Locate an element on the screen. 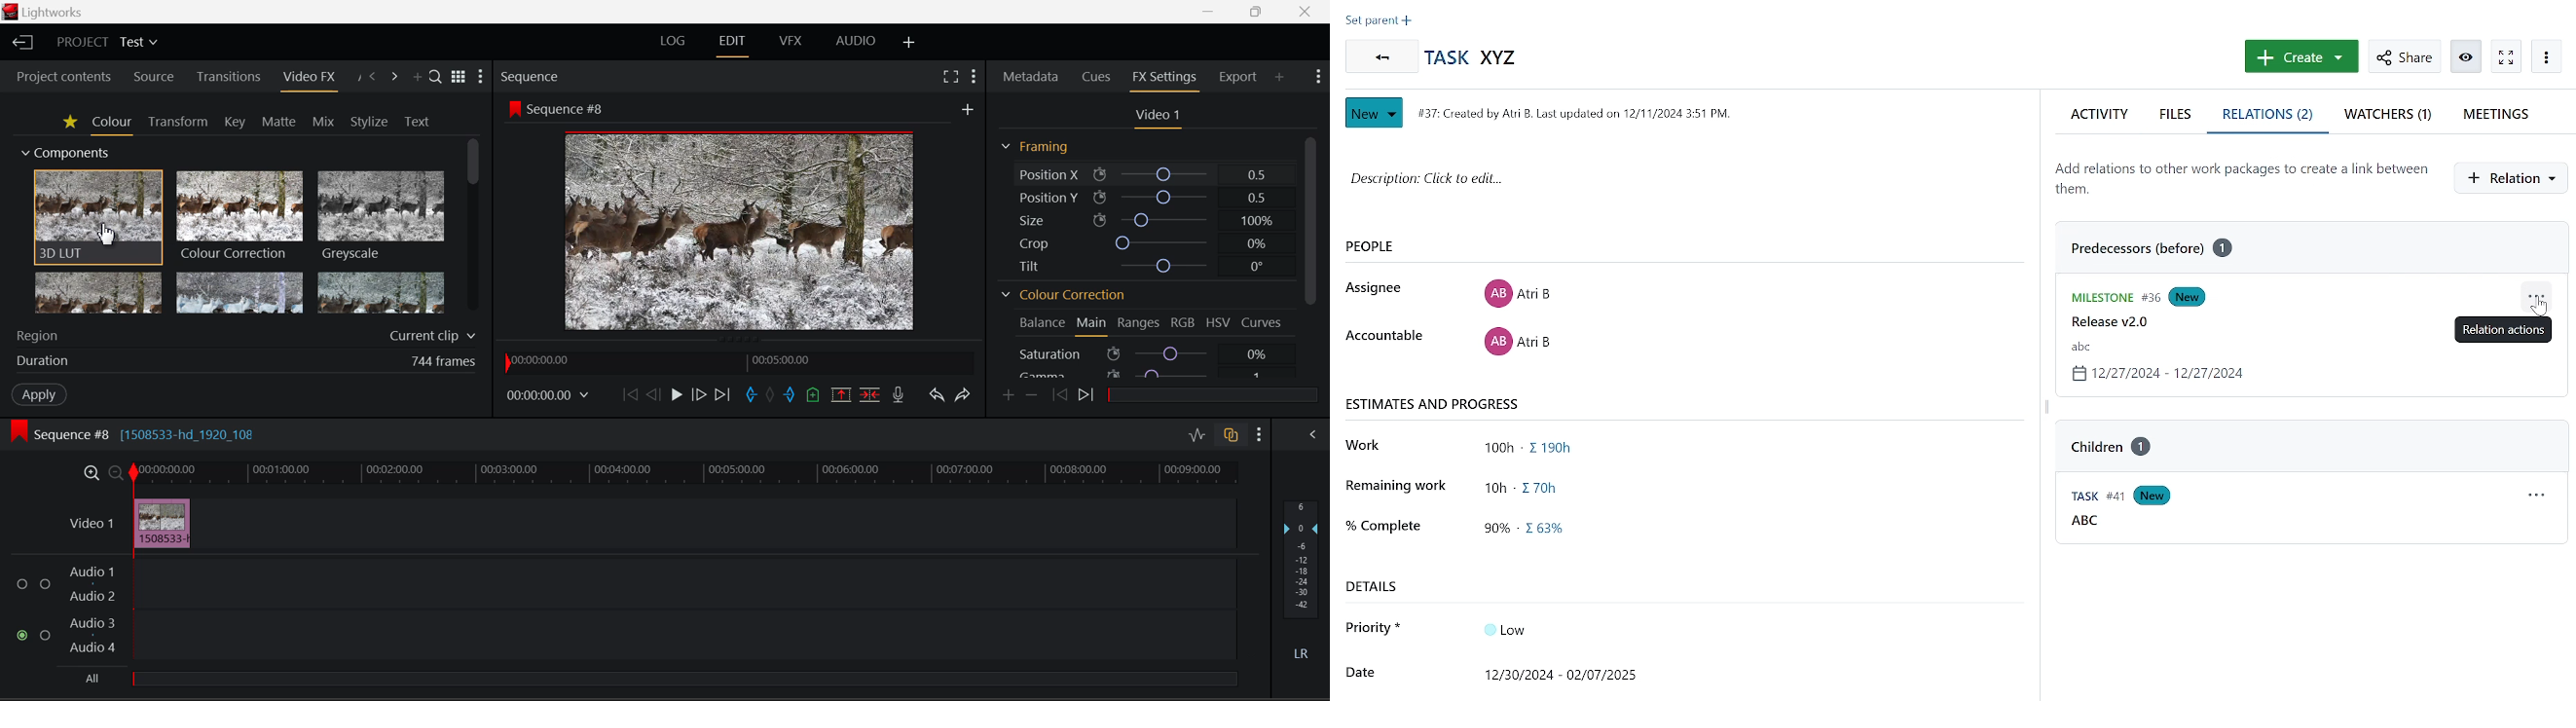 The image size is (2576, 728). Audio 1 is located at coordinates (95, 571).